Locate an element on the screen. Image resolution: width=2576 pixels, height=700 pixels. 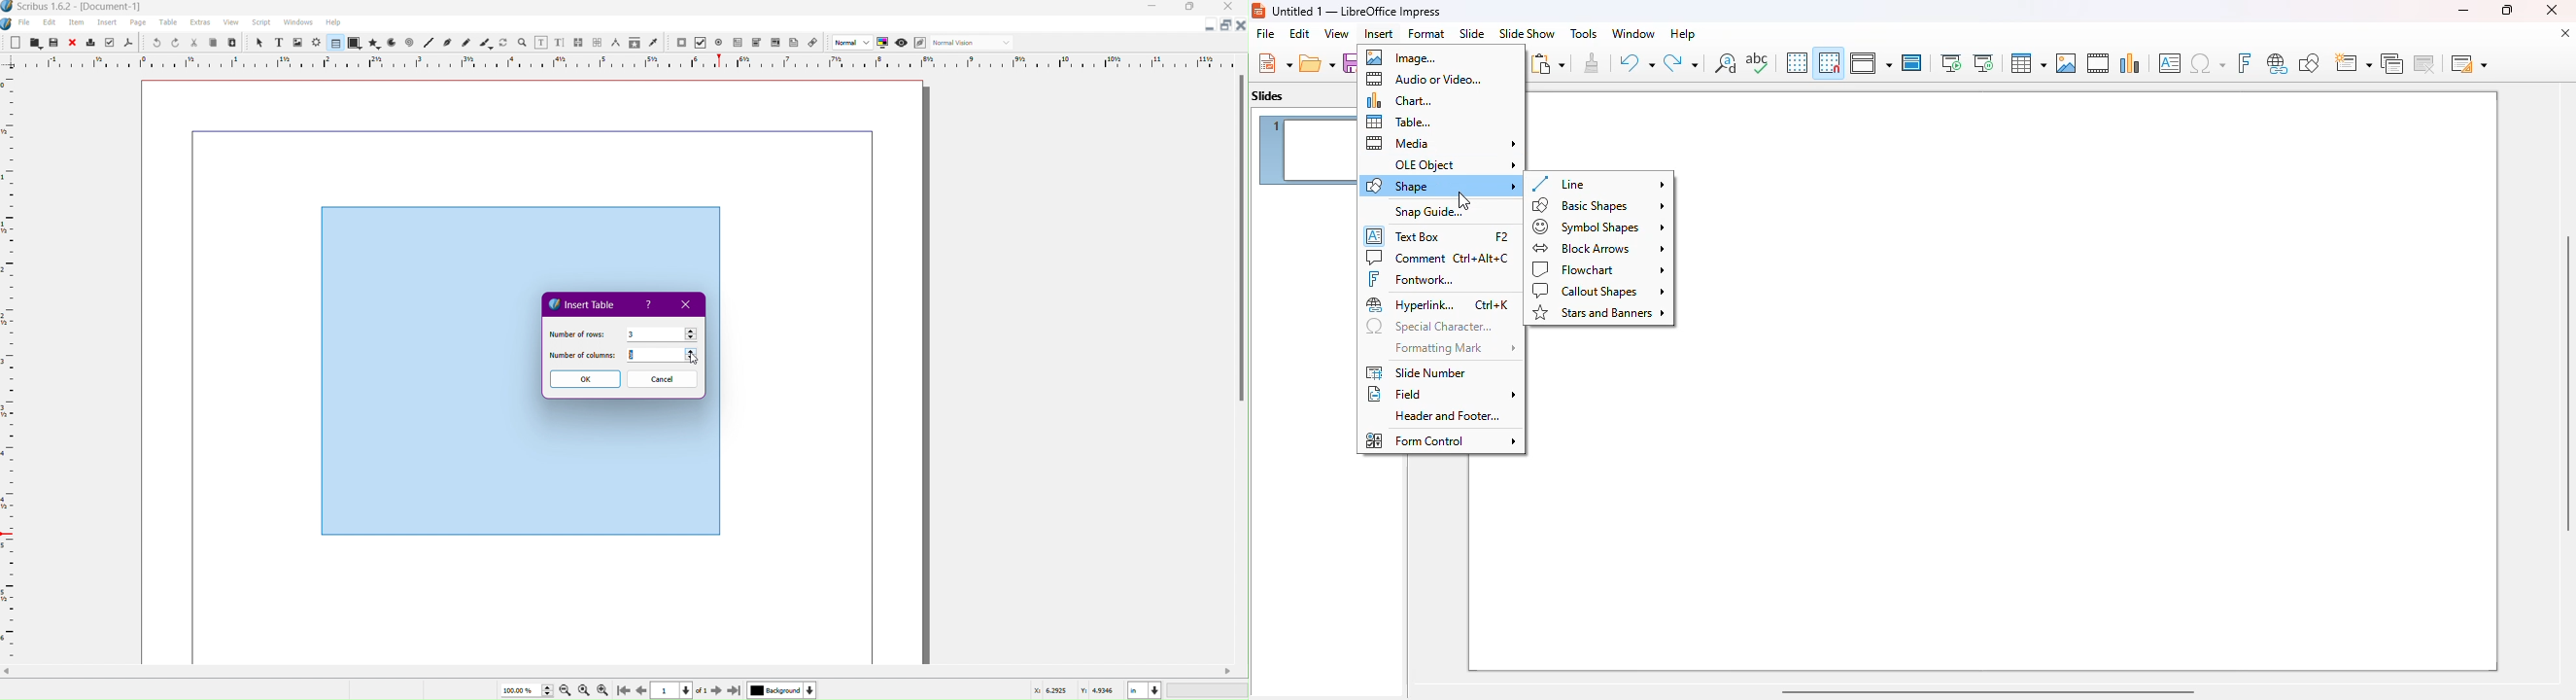
Go to First Page is located at coordinates (626, 690).